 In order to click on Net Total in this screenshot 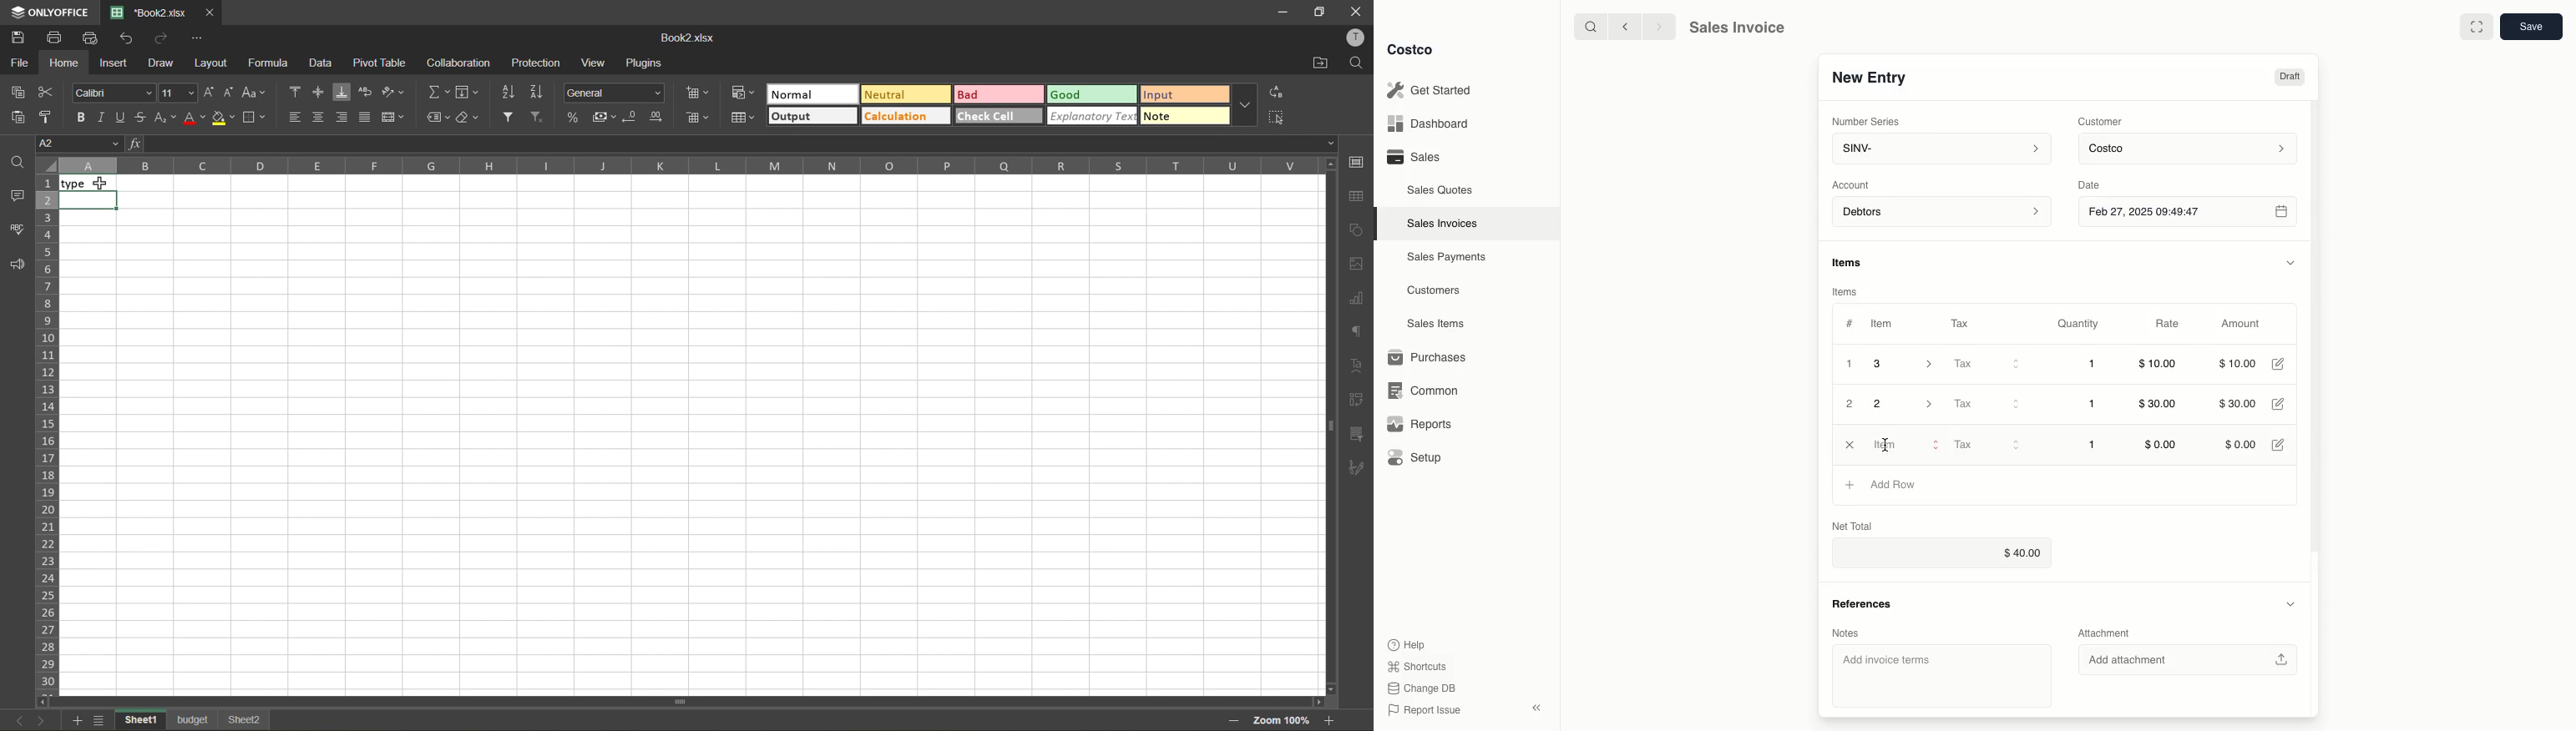, I will do `click(1853, 526)`.